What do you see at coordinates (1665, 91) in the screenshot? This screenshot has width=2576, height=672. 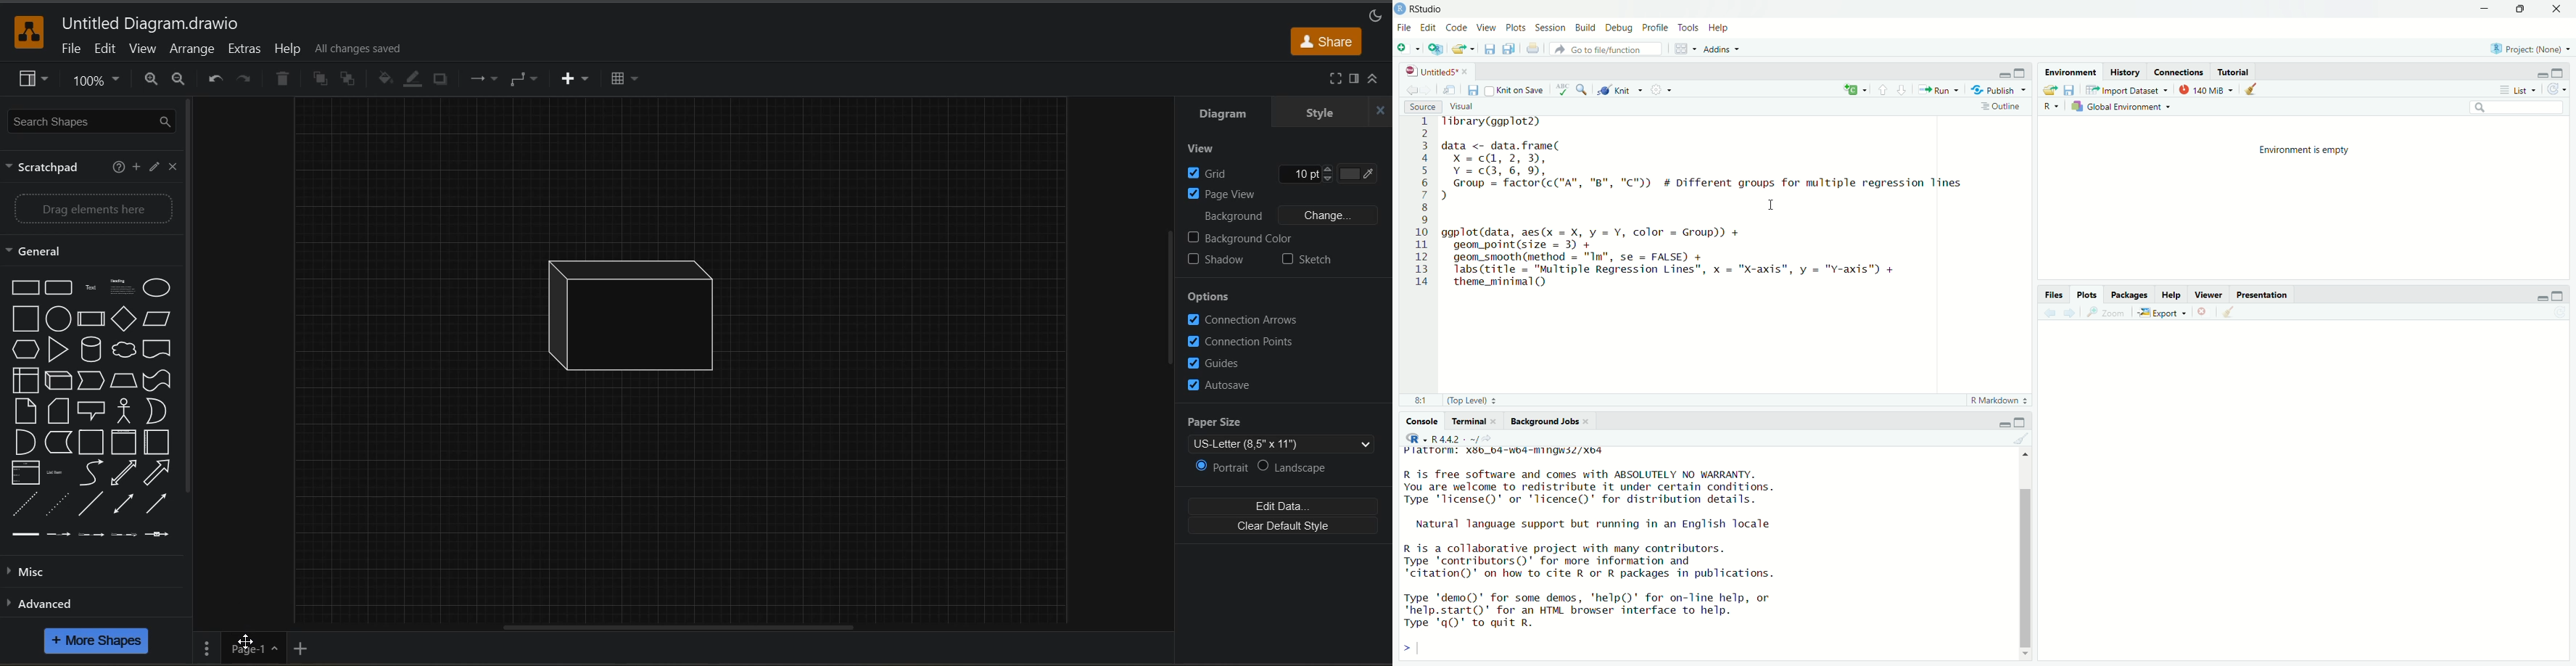 I see `settings` at bounding box center [1665, 91].